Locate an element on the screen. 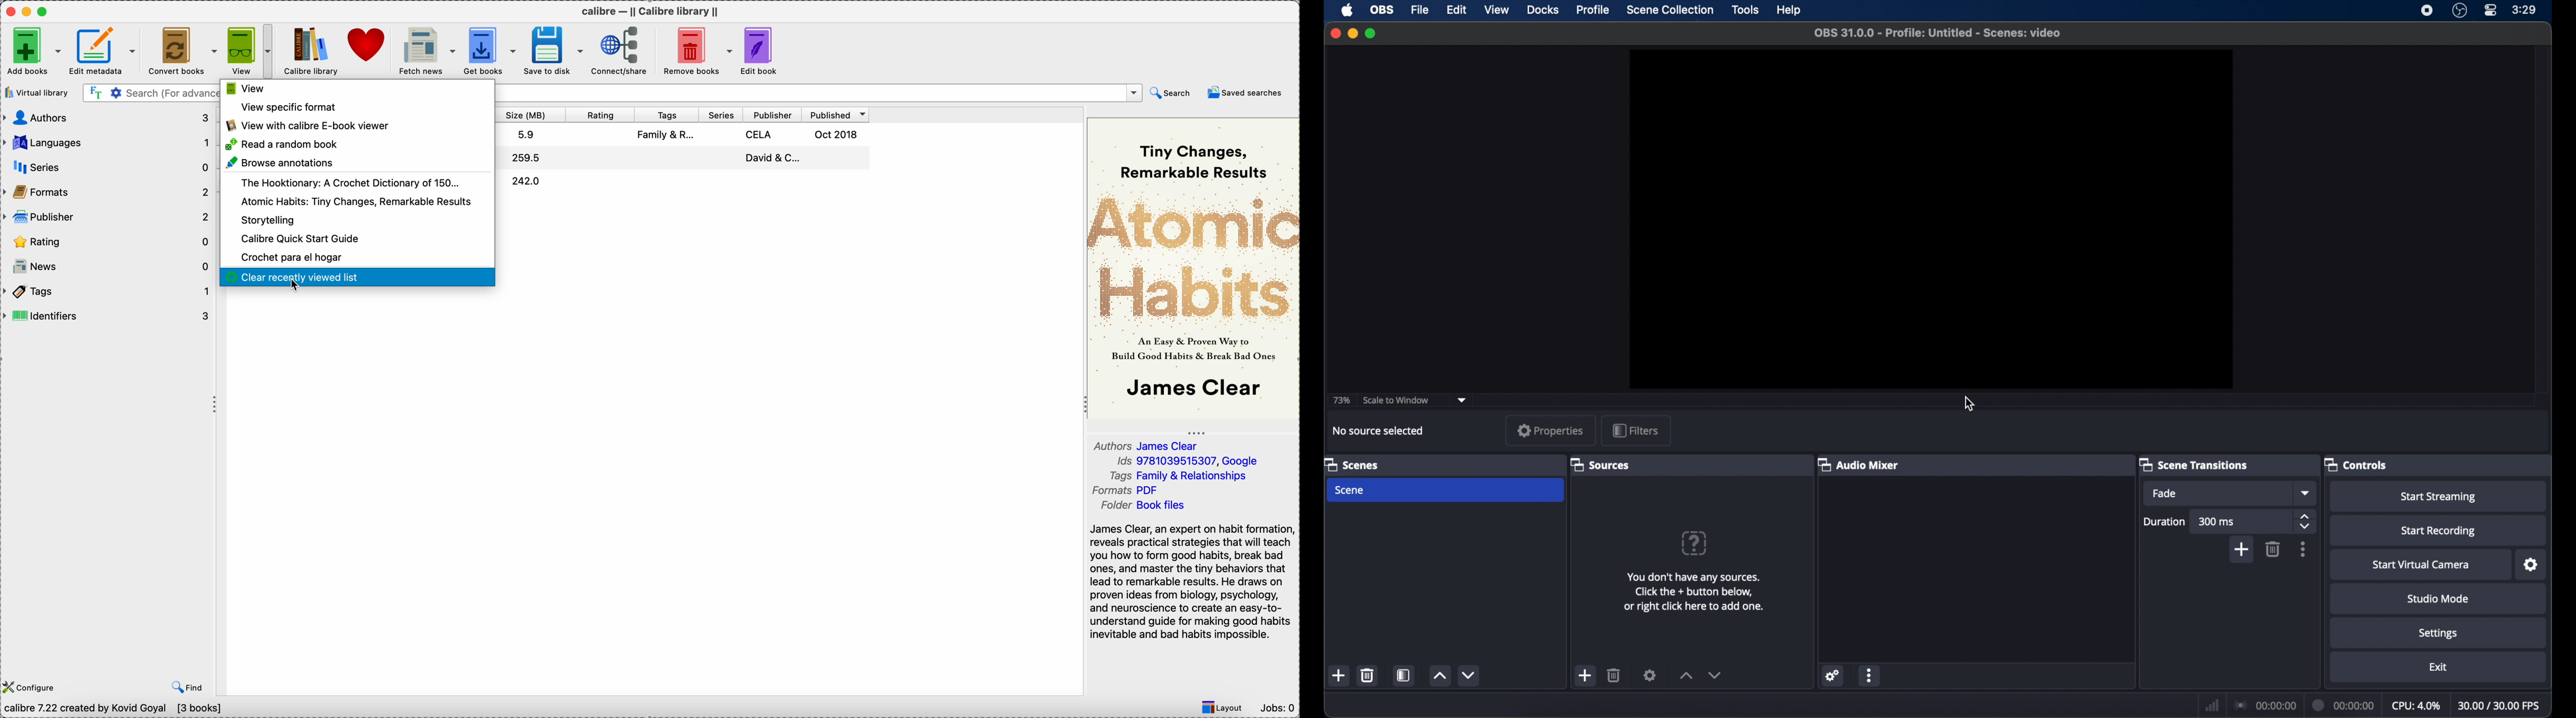 The height and width of the screenshot is (728, 2576). tools is located at coordinates (1747, 10).